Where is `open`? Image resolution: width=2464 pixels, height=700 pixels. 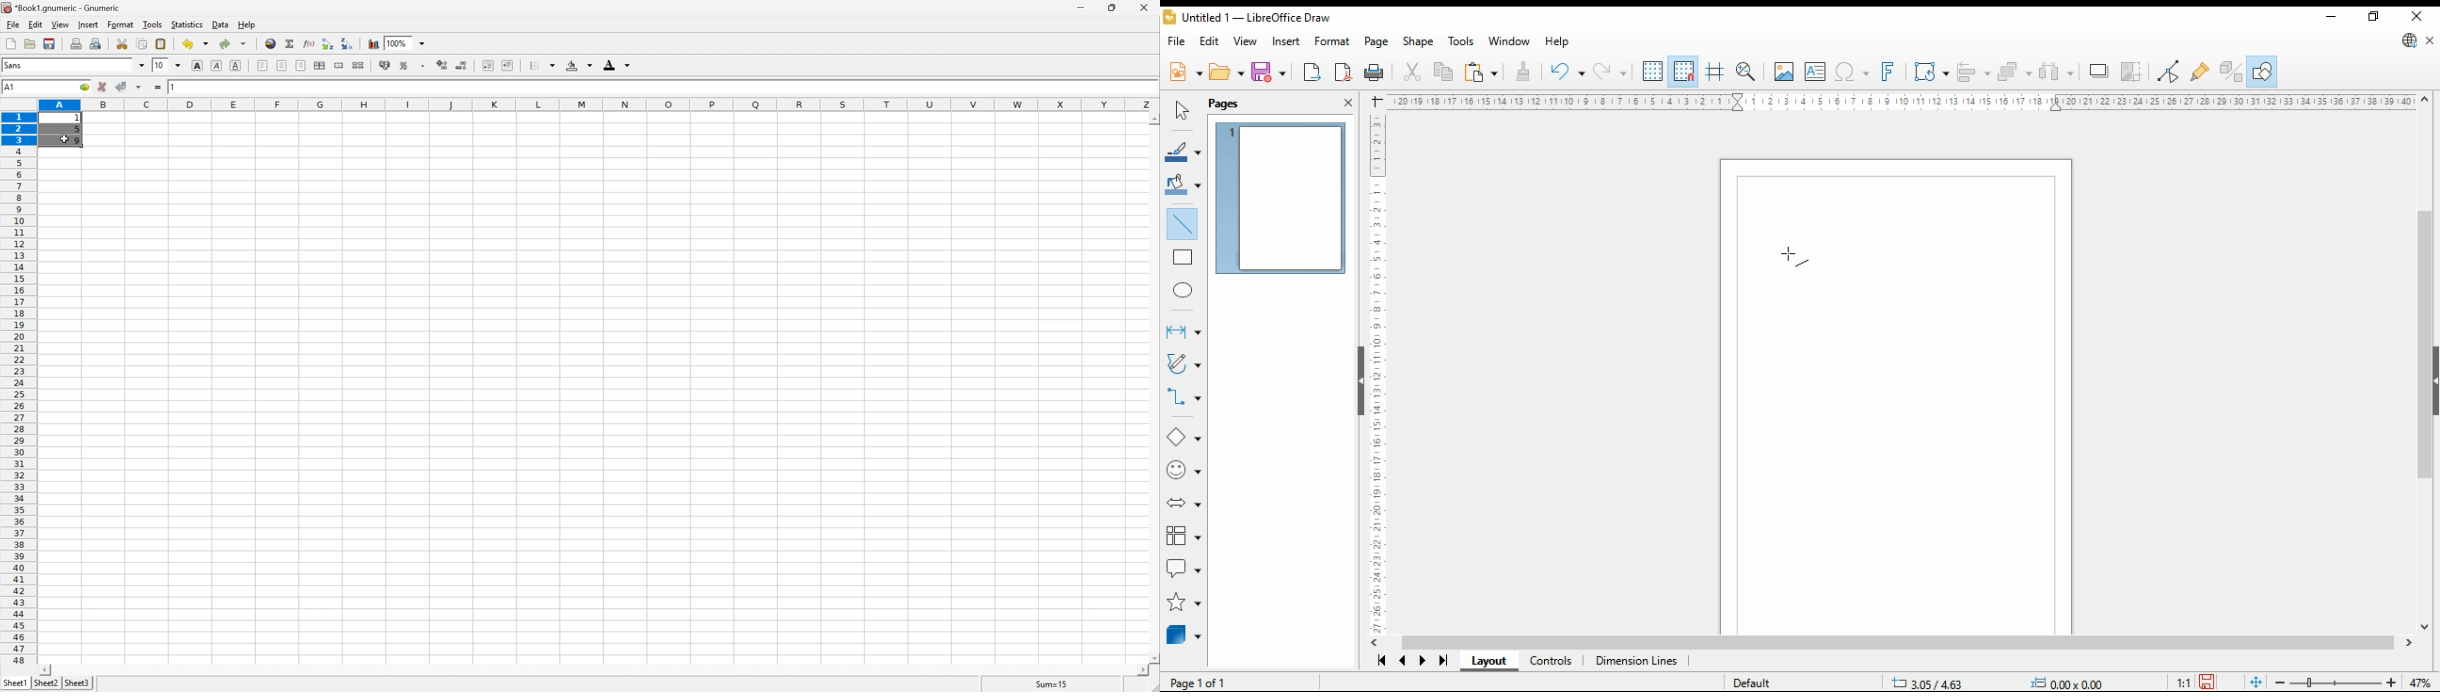
open is located at coordinates (1226, 73).